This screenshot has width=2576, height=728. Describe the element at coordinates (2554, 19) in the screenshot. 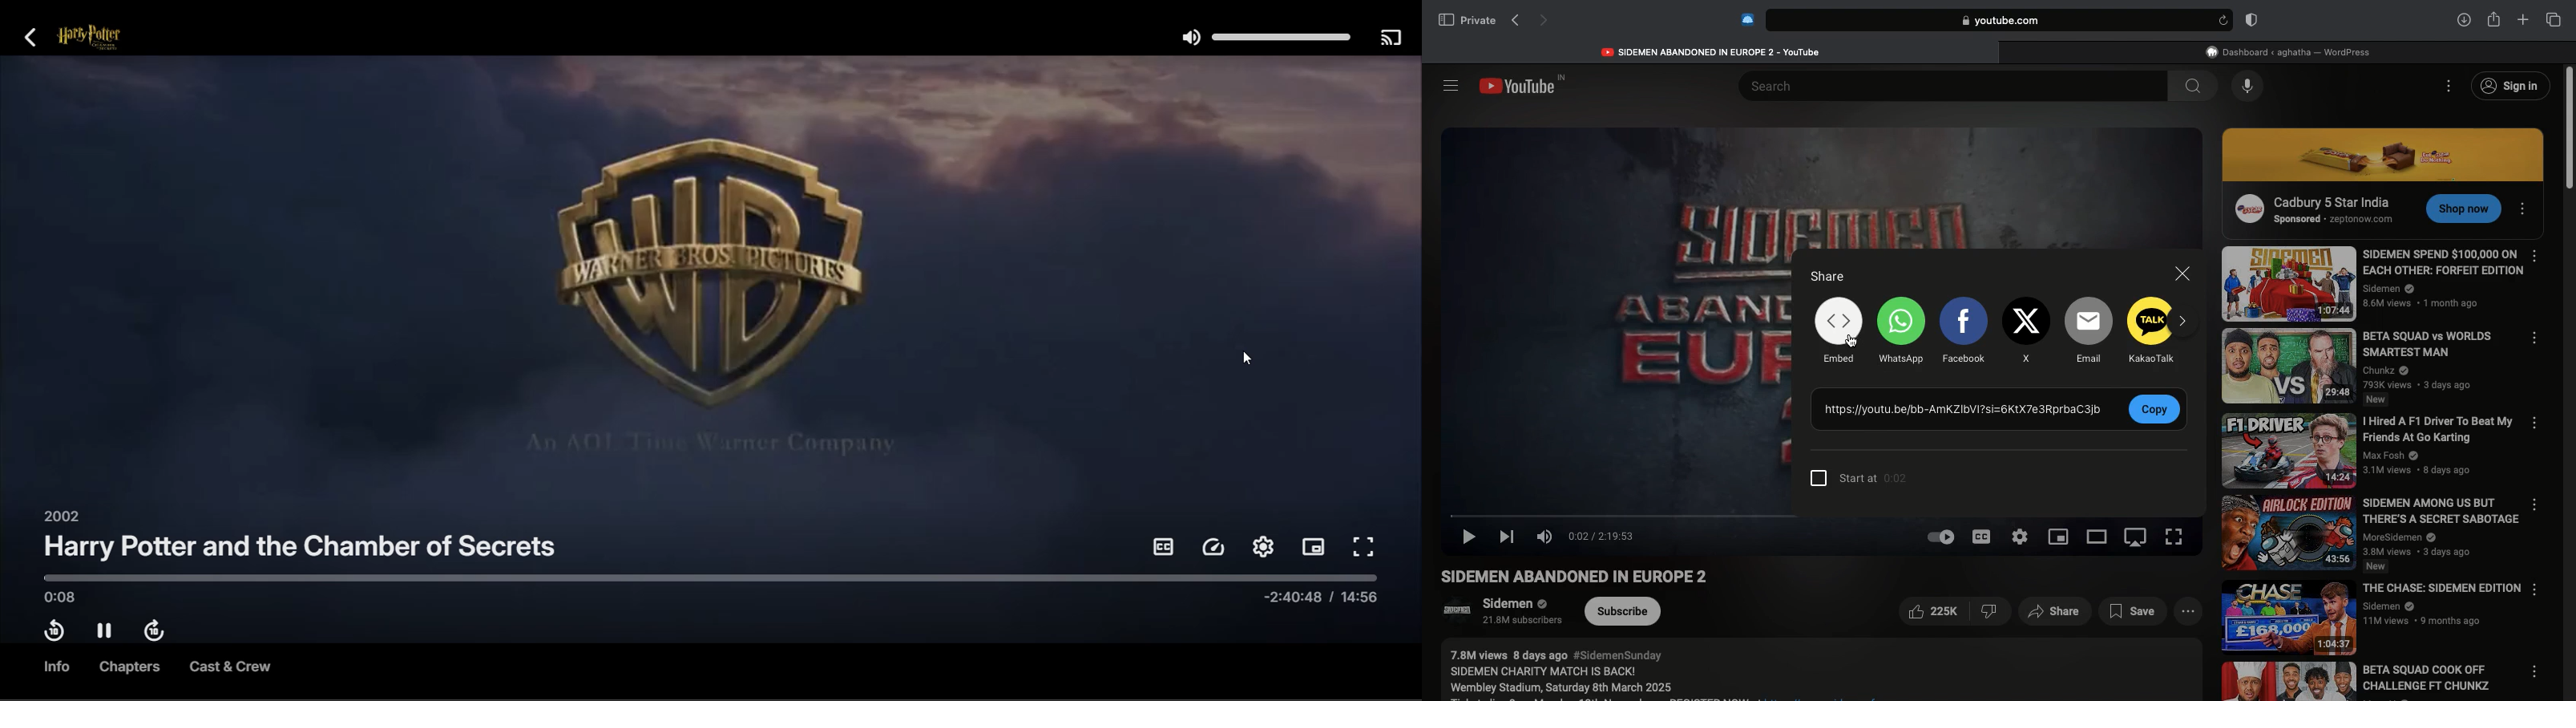

I see `Tabs` at that location.